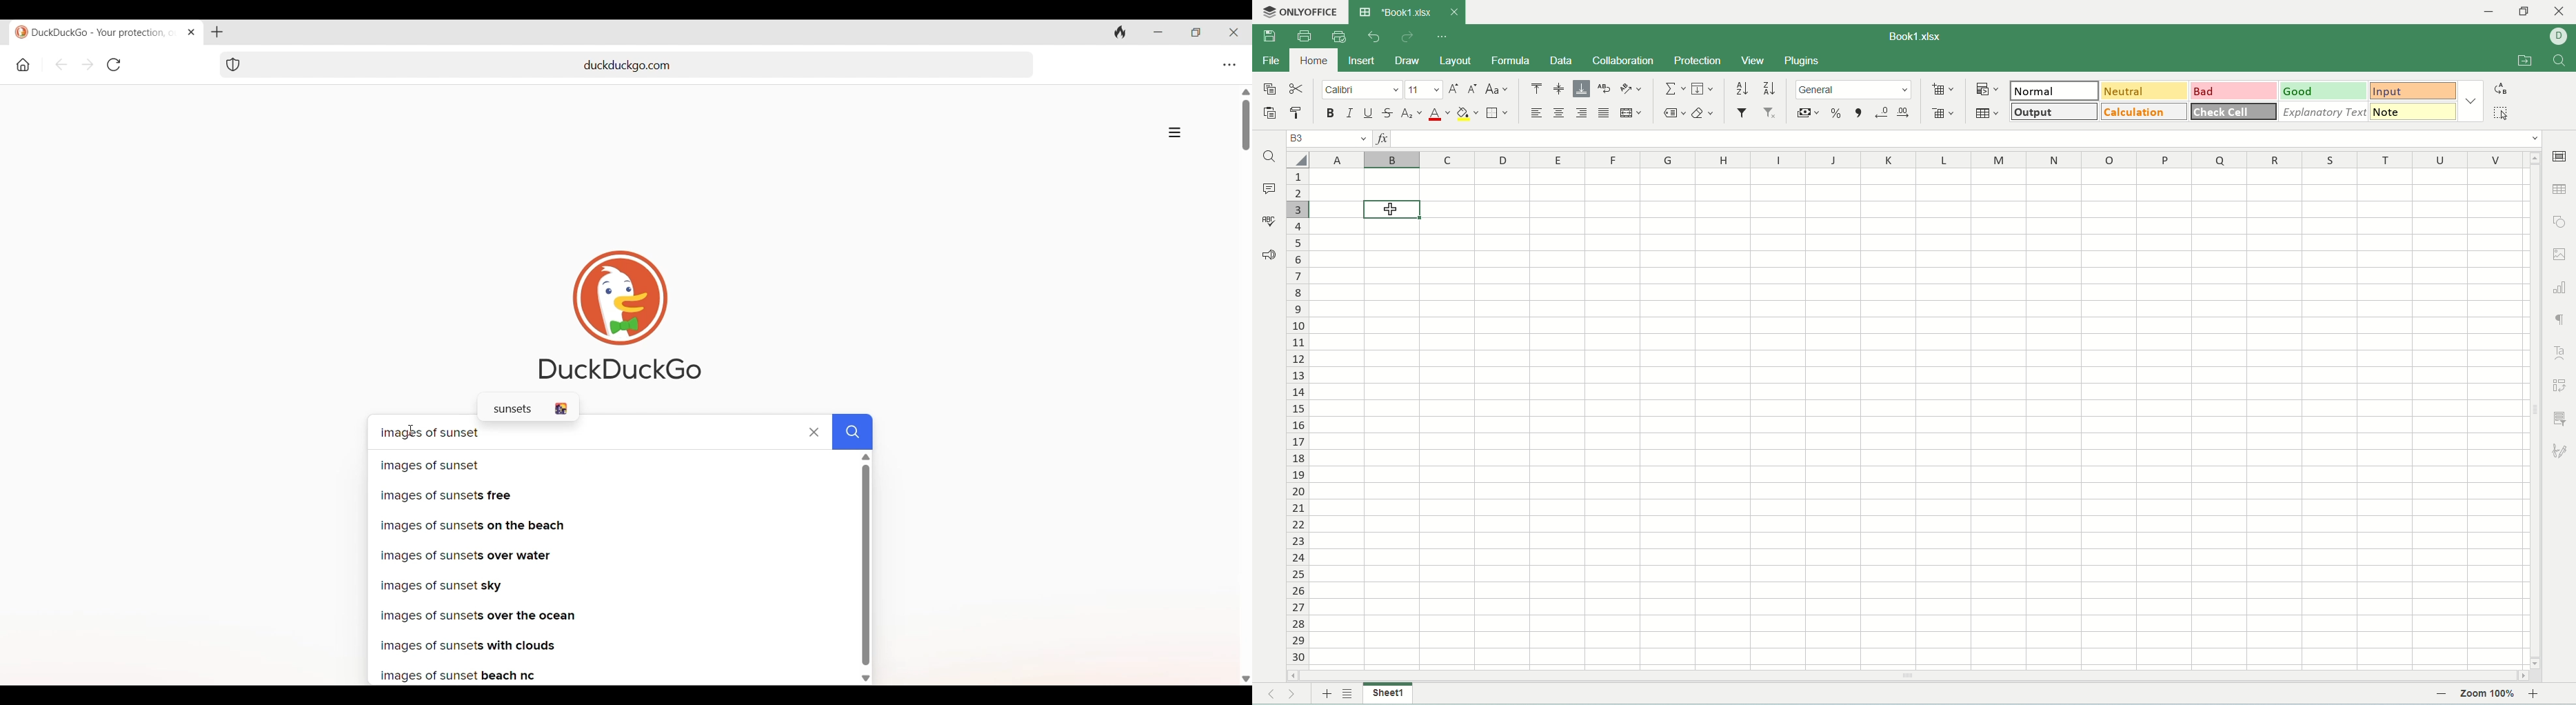 The image size is (2576, 728). I want to click on save, so click(1269, 37).